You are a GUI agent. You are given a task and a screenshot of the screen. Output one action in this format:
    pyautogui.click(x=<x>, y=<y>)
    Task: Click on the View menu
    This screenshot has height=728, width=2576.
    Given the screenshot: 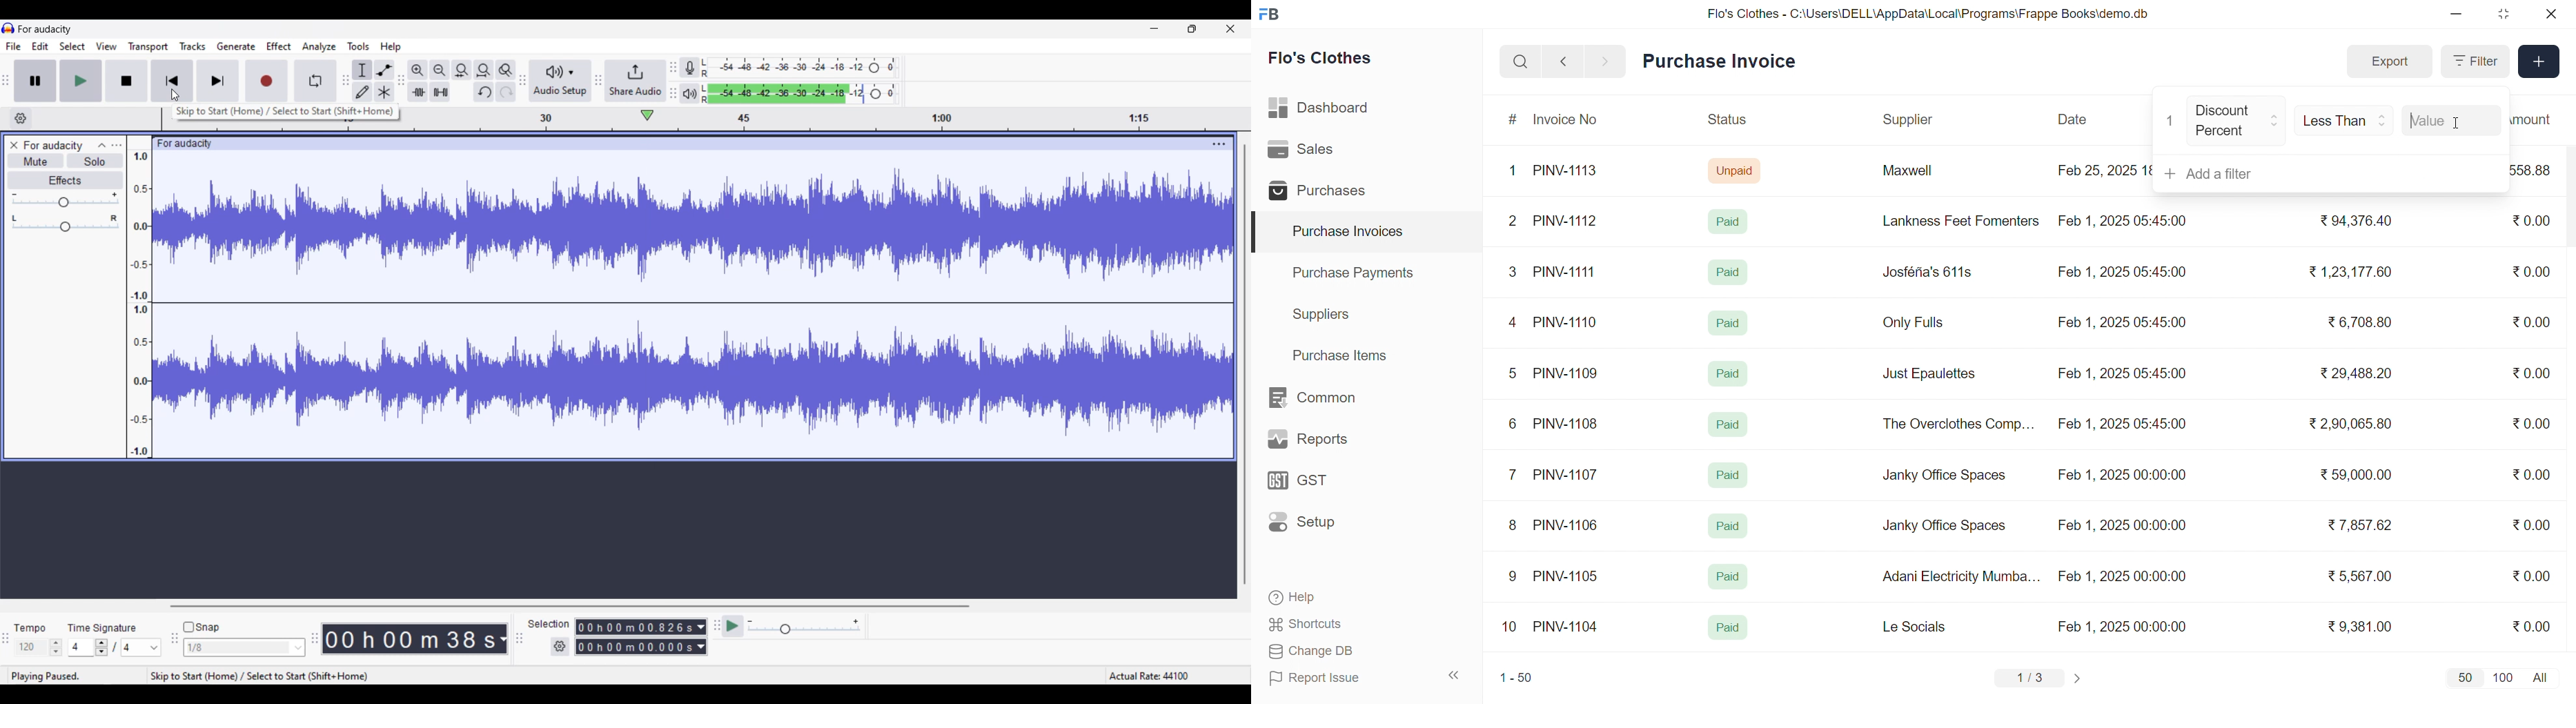 What is the action you would take?
    pyautogui.click(x=106, y=46)
    